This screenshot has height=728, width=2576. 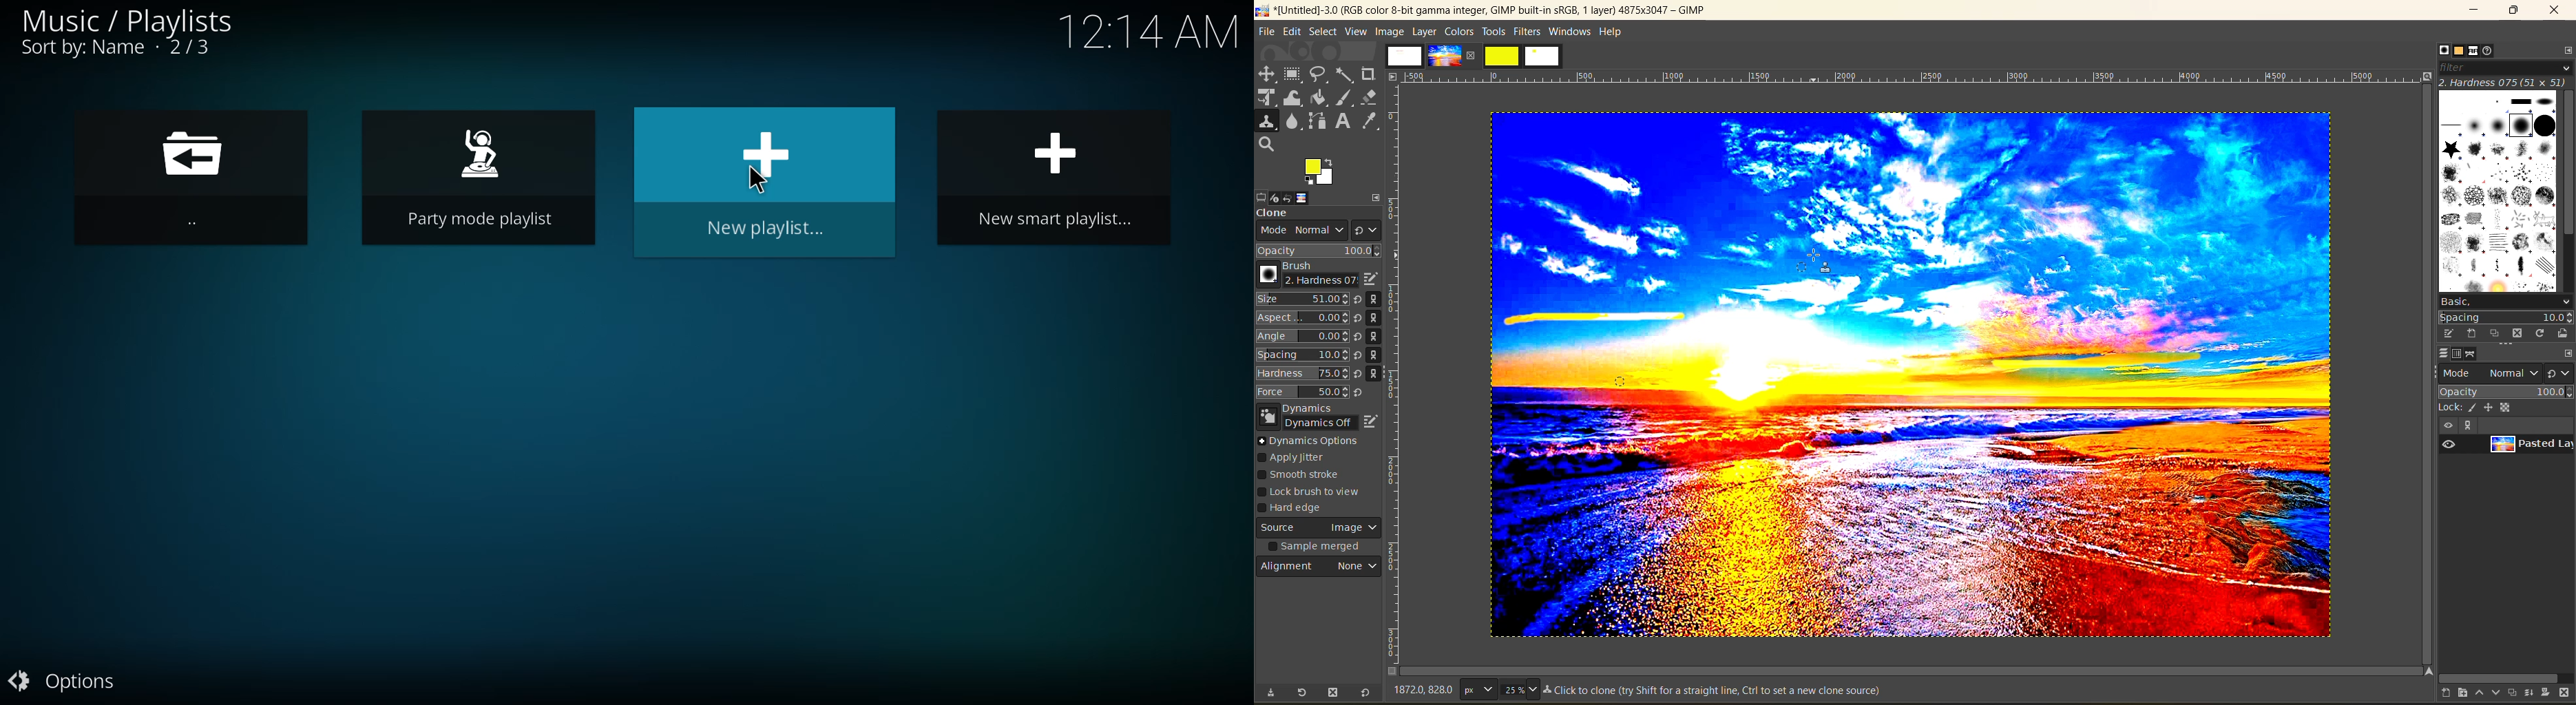 I want to click on cursor, so click(x=1823, y=265).